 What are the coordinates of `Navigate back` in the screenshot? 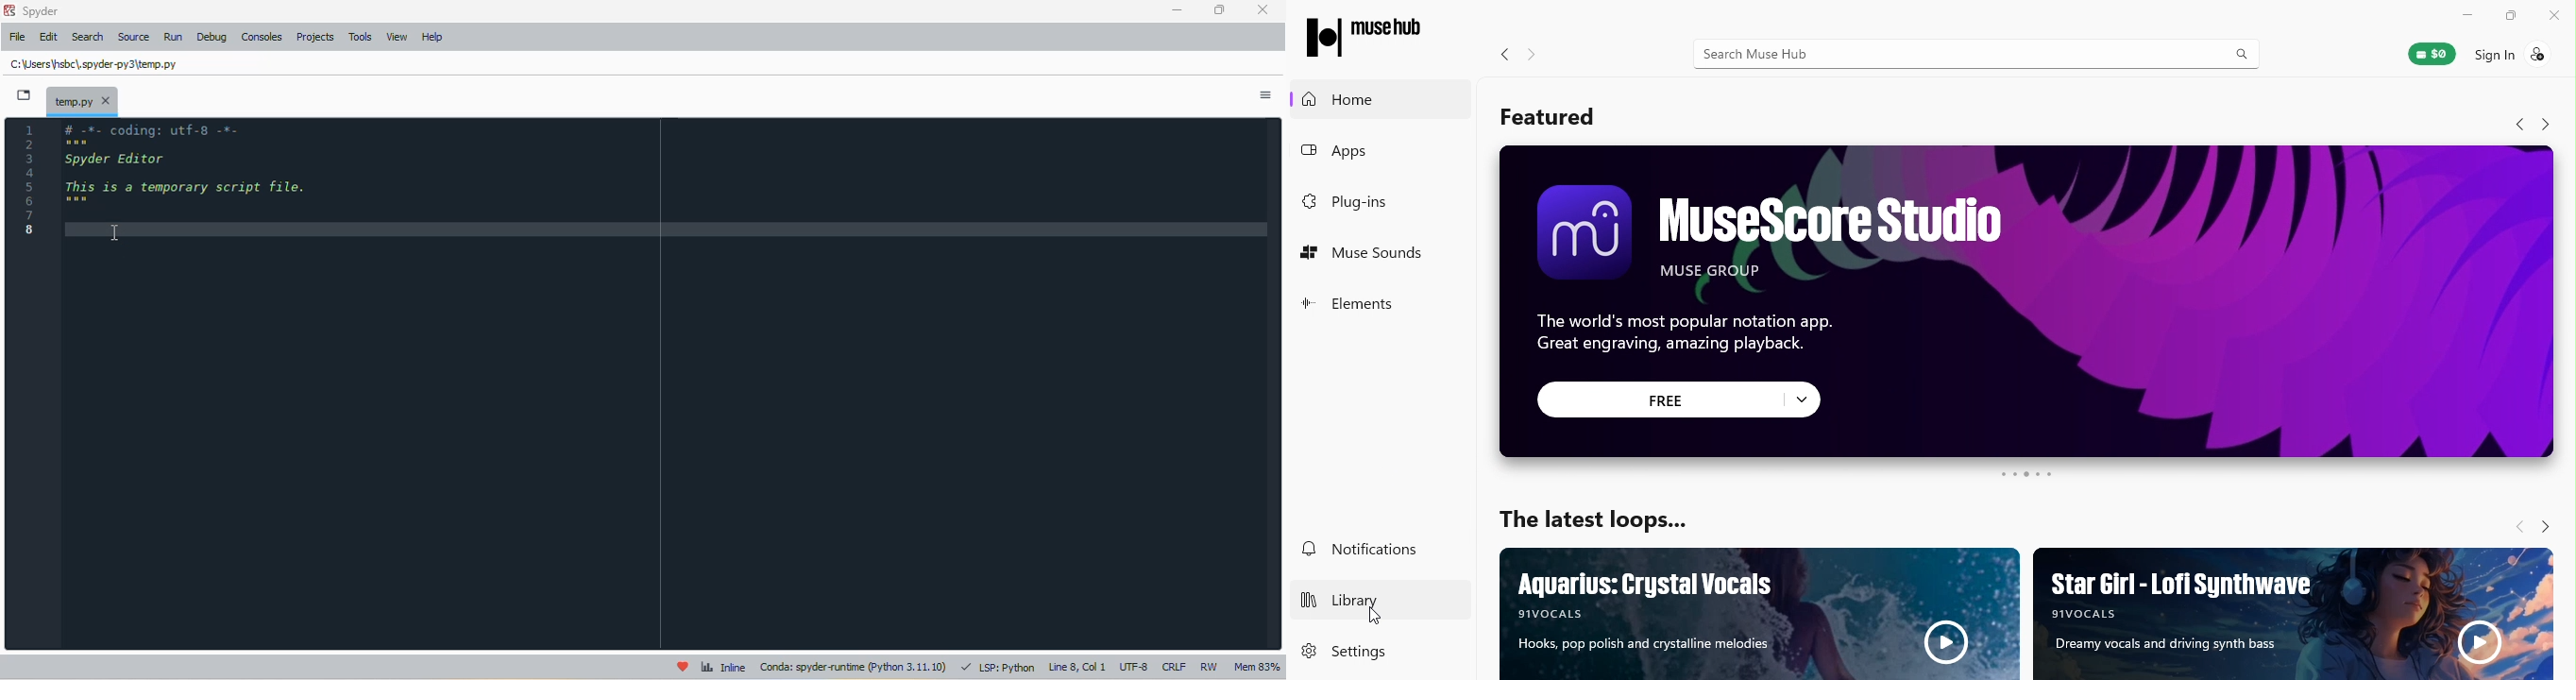 It's located at (2521, 123).